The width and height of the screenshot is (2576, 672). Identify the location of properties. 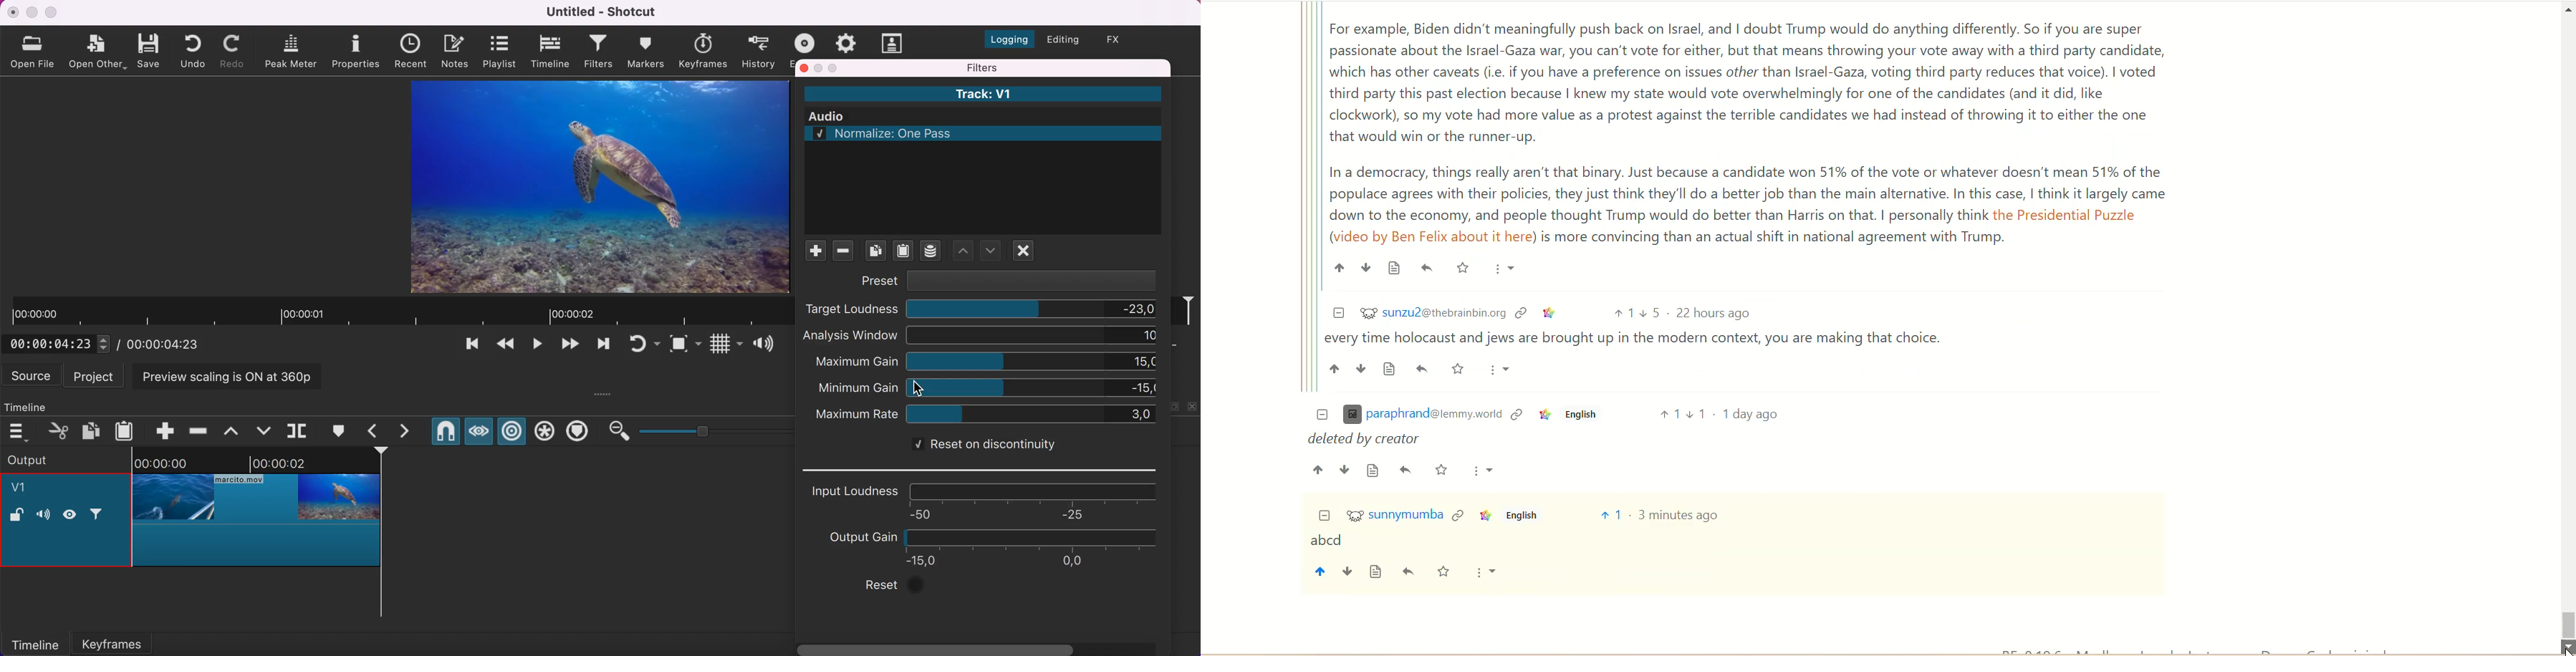
(357, 50).